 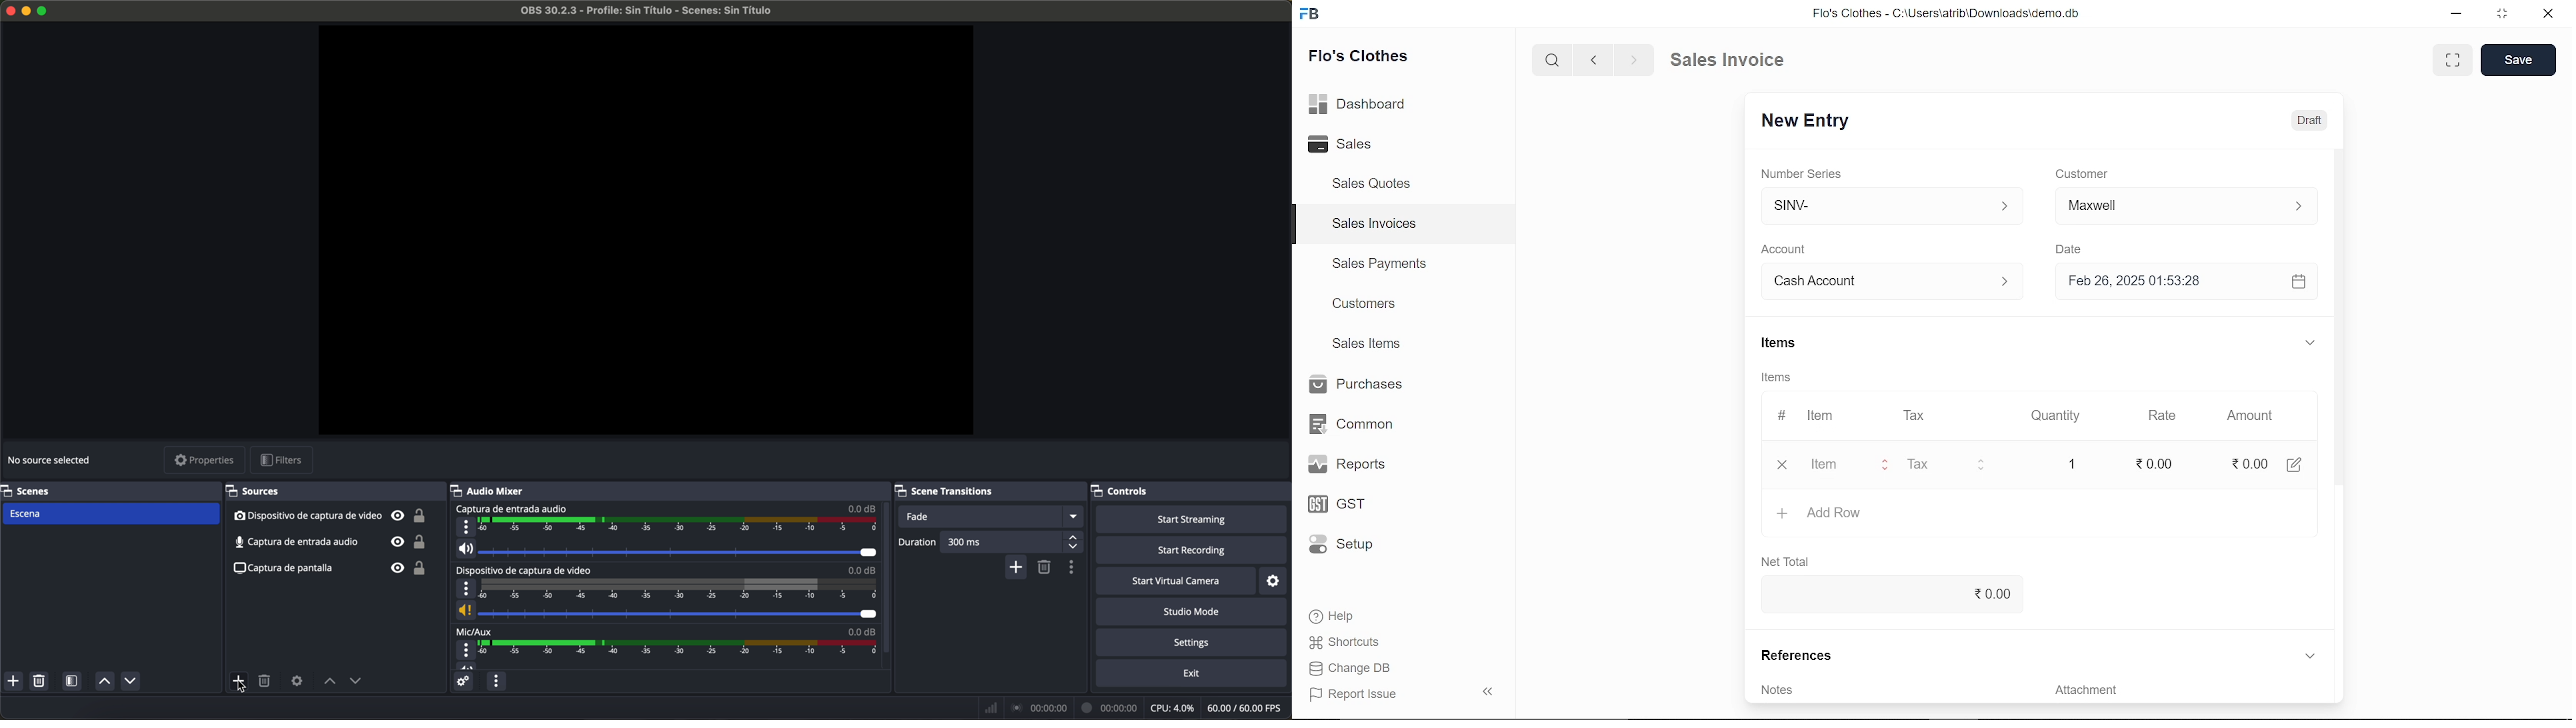 I want to click on expand, so click(x=2308, y=341).